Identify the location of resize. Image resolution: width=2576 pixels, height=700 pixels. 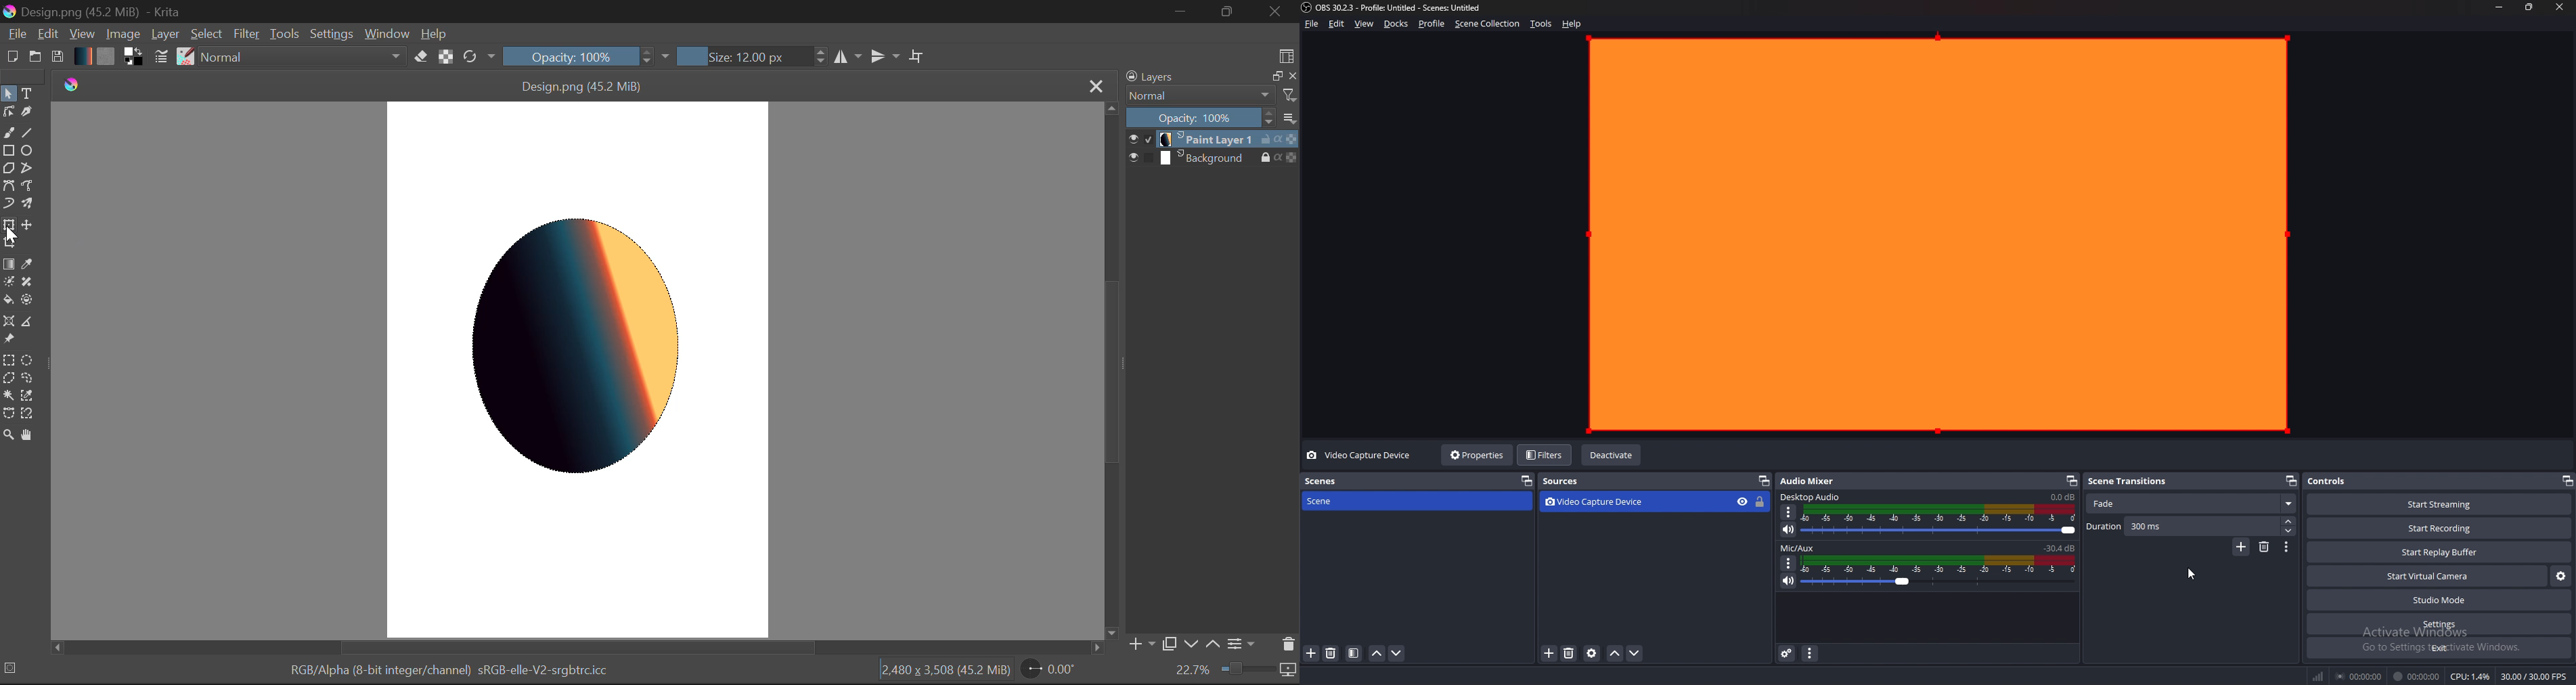
(2530, 7).